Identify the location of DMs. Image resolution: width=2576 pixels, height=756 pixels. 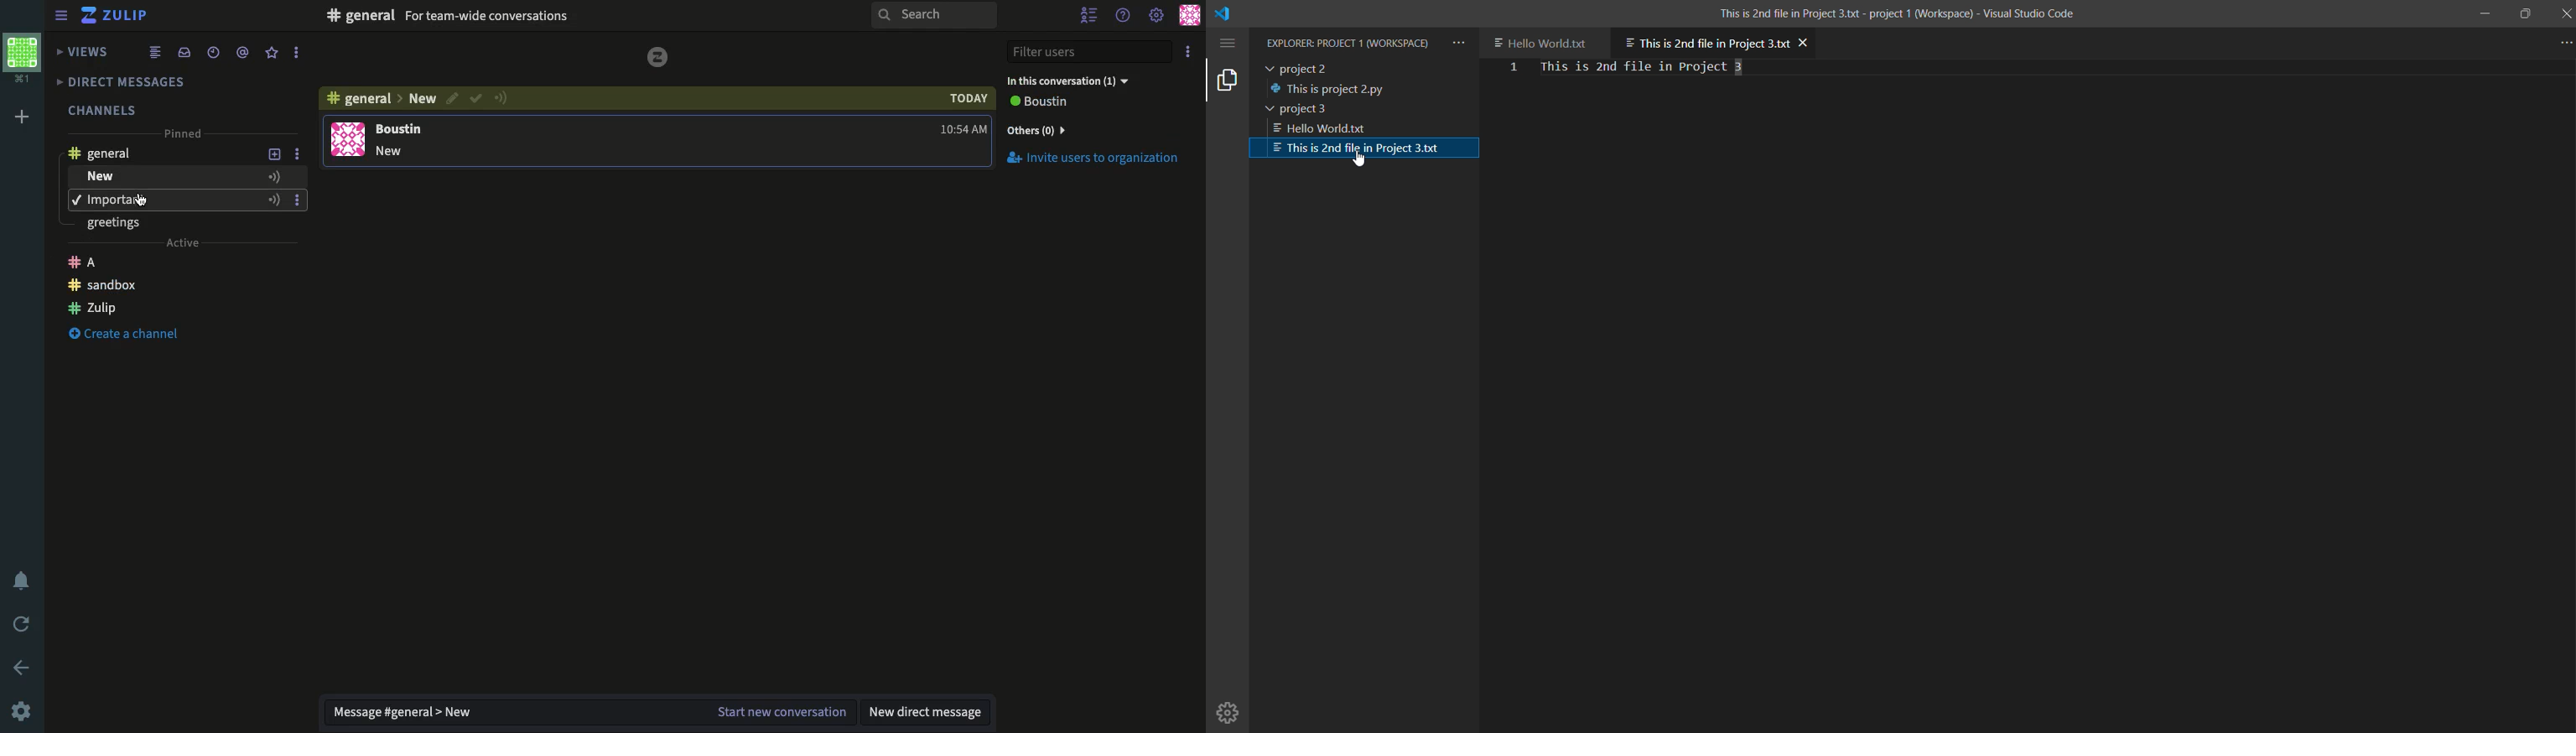
(132, 82).